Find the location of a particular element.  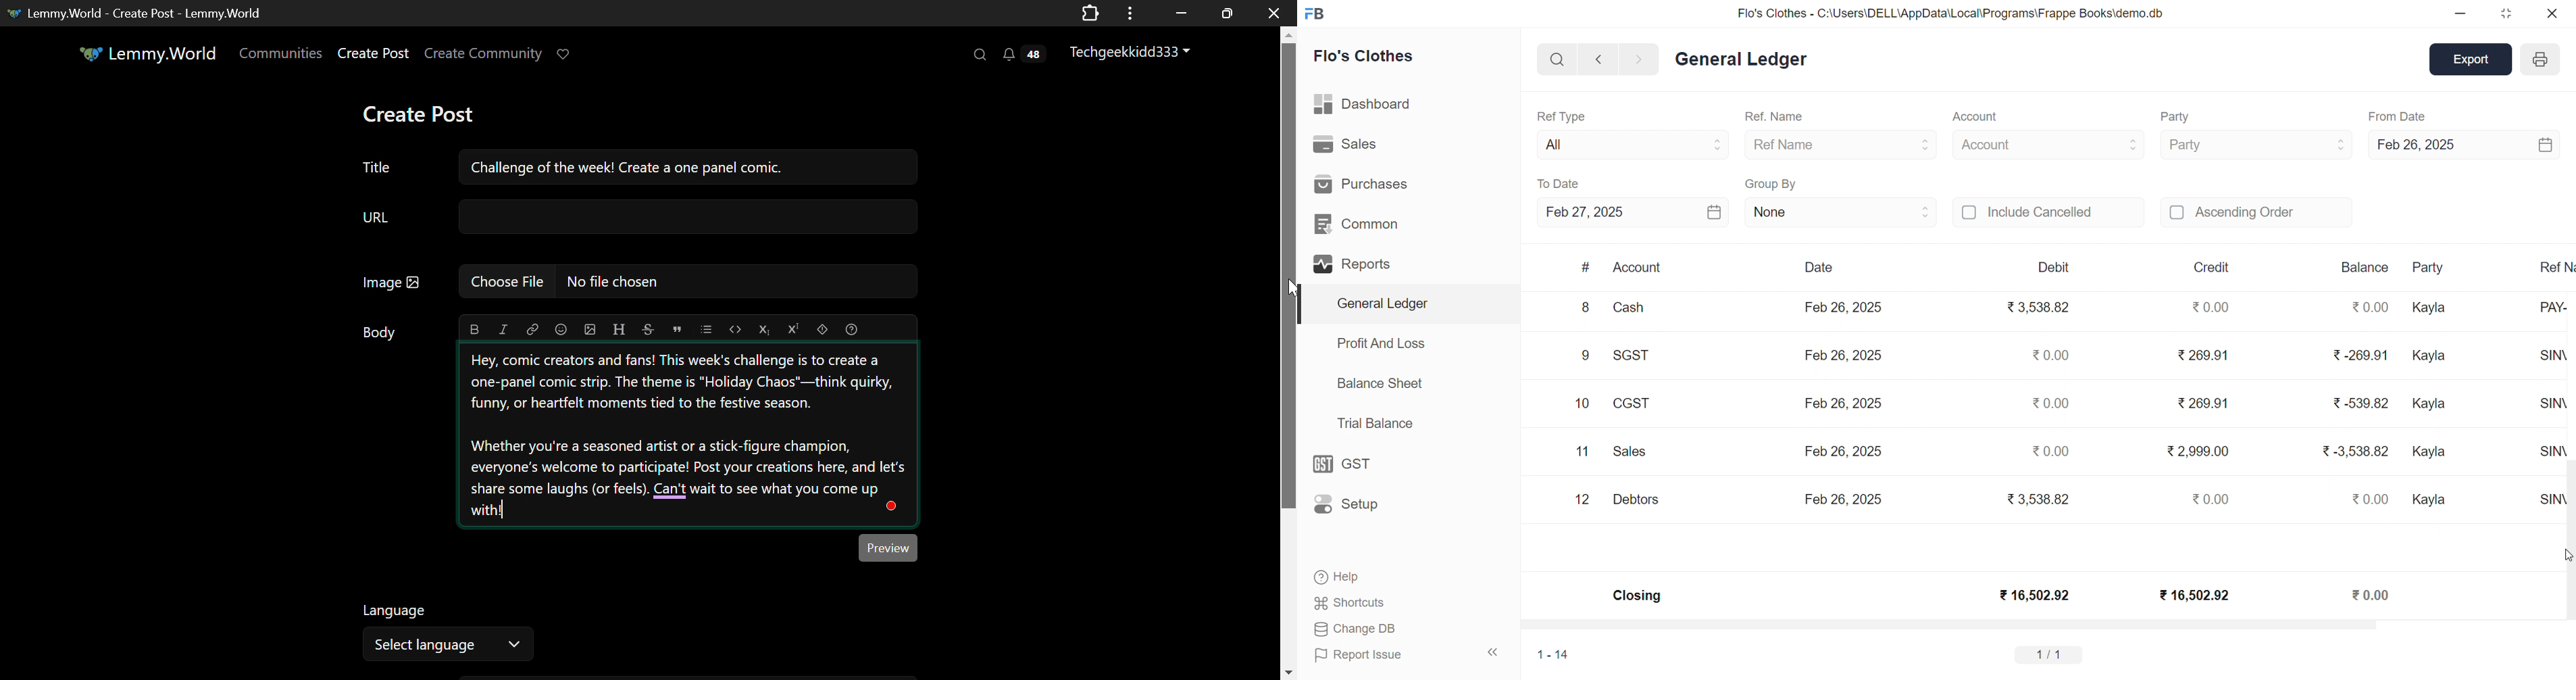

₹ -261.91 is located at coordinates (2359, 357).